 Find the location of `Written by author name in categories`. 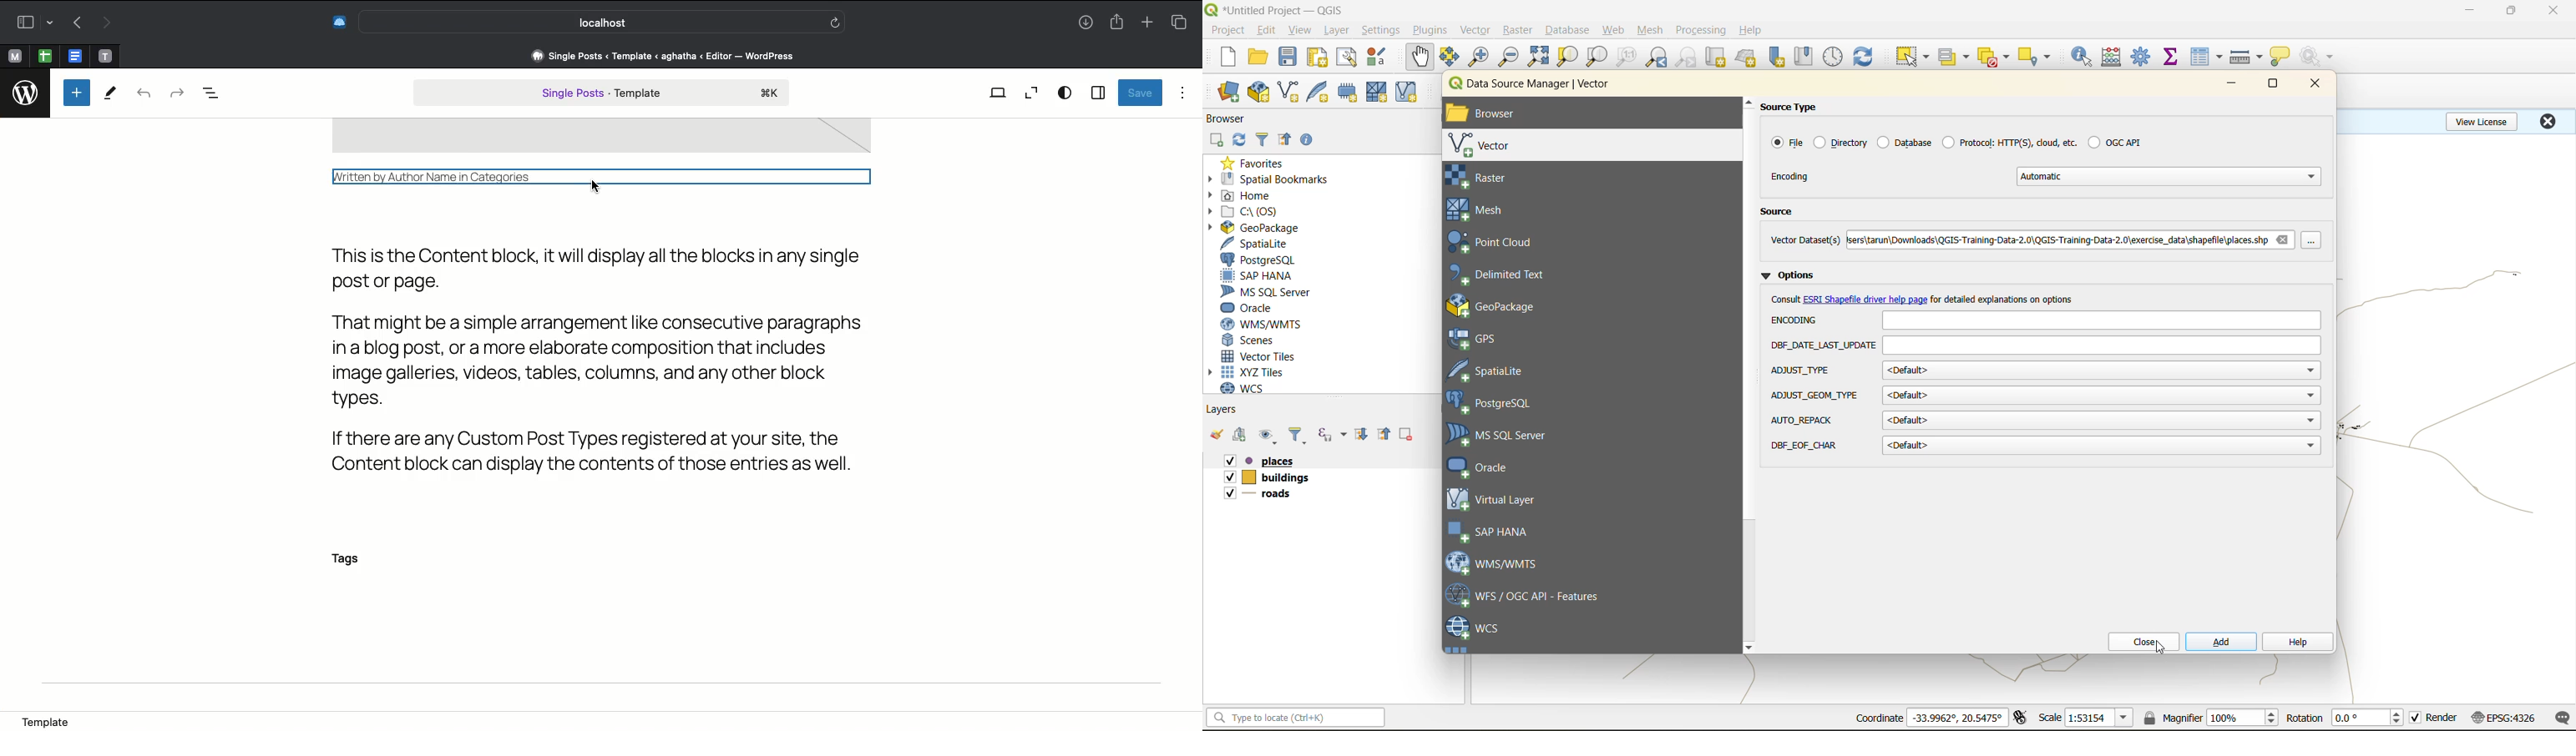

Written by author name in categories is located at coordinates (606, 175).